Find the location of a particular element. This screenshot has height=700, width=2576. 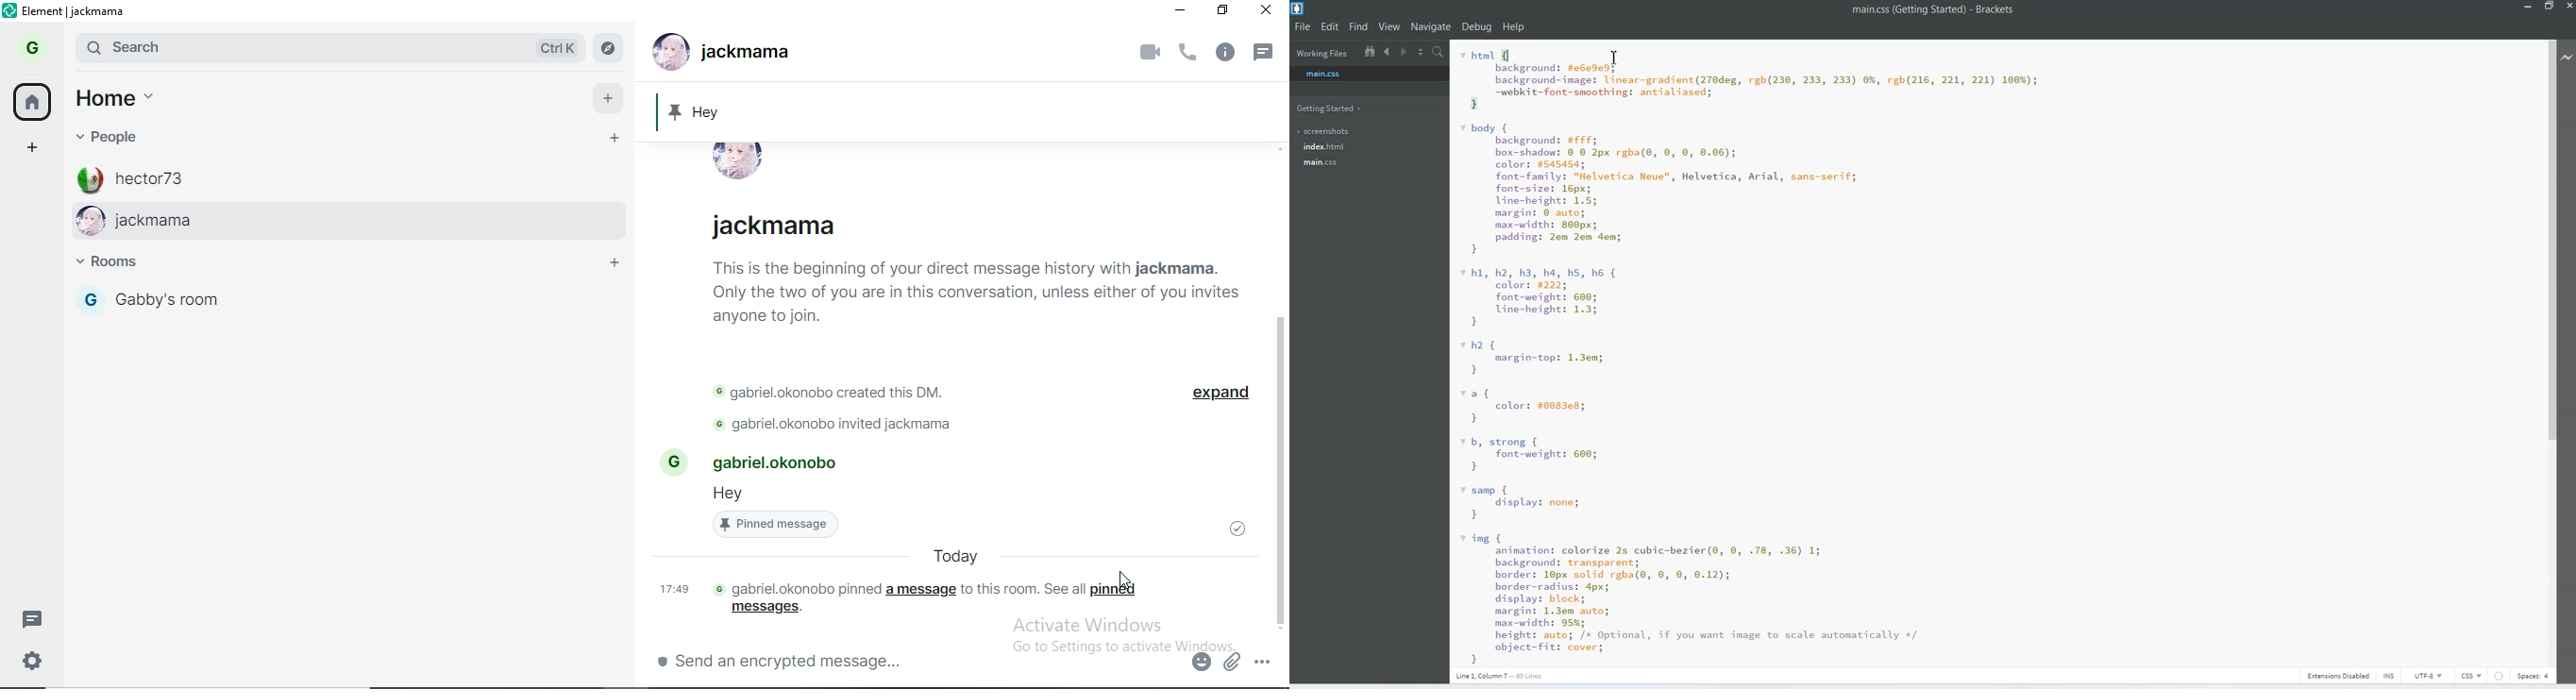

profile is located at coordinates (29, 52).